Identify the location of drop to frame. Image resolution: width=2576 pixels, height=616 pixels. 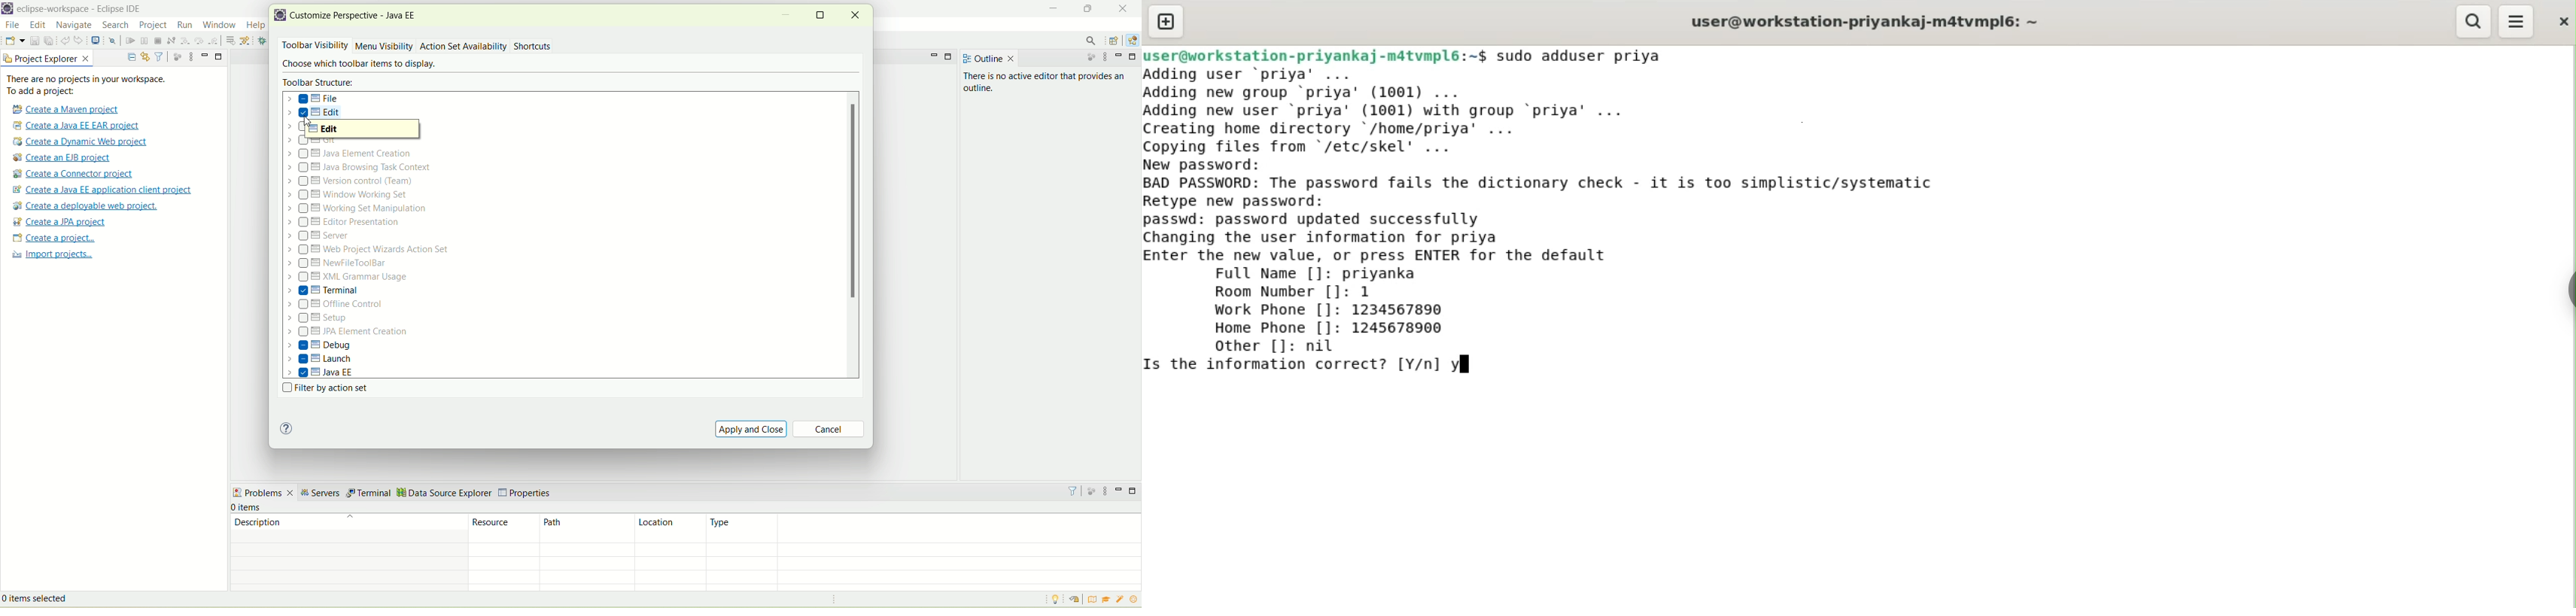
(230, 40).